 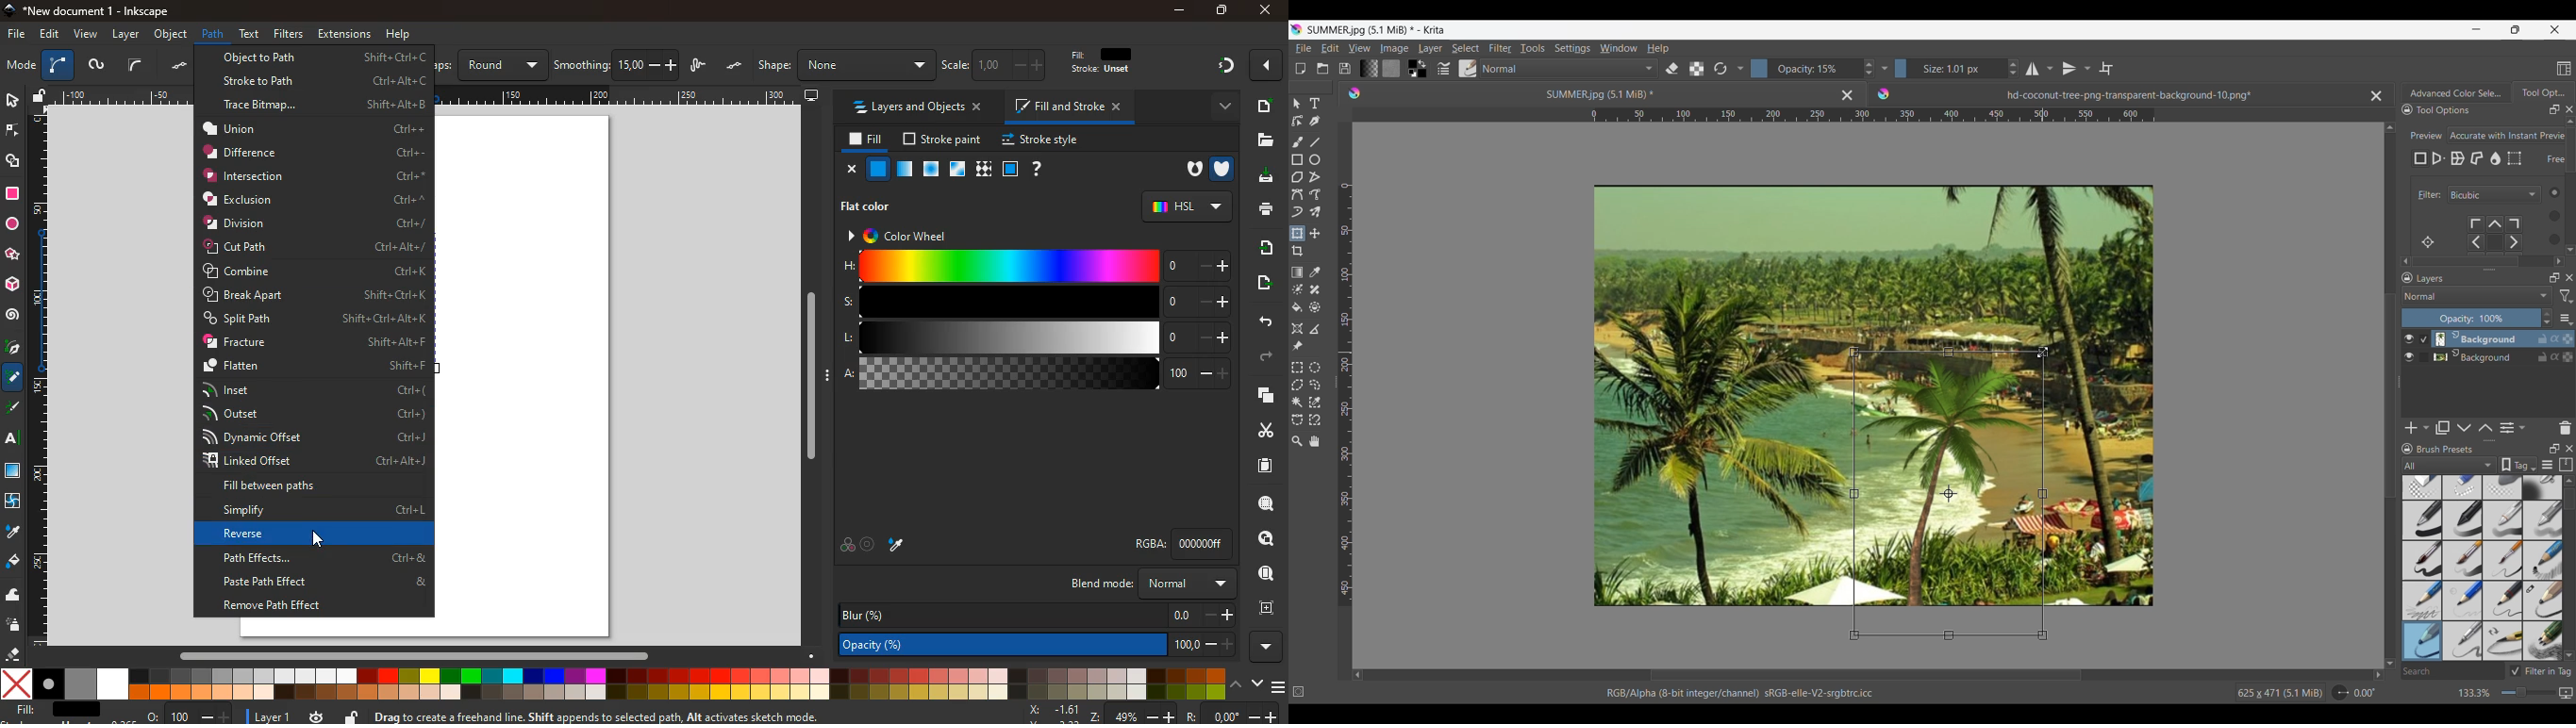 What do you see at coordinates (1315, 328) in the screenshot?
I see `Measure the distance between two points` at bounding box center [1315, 328].